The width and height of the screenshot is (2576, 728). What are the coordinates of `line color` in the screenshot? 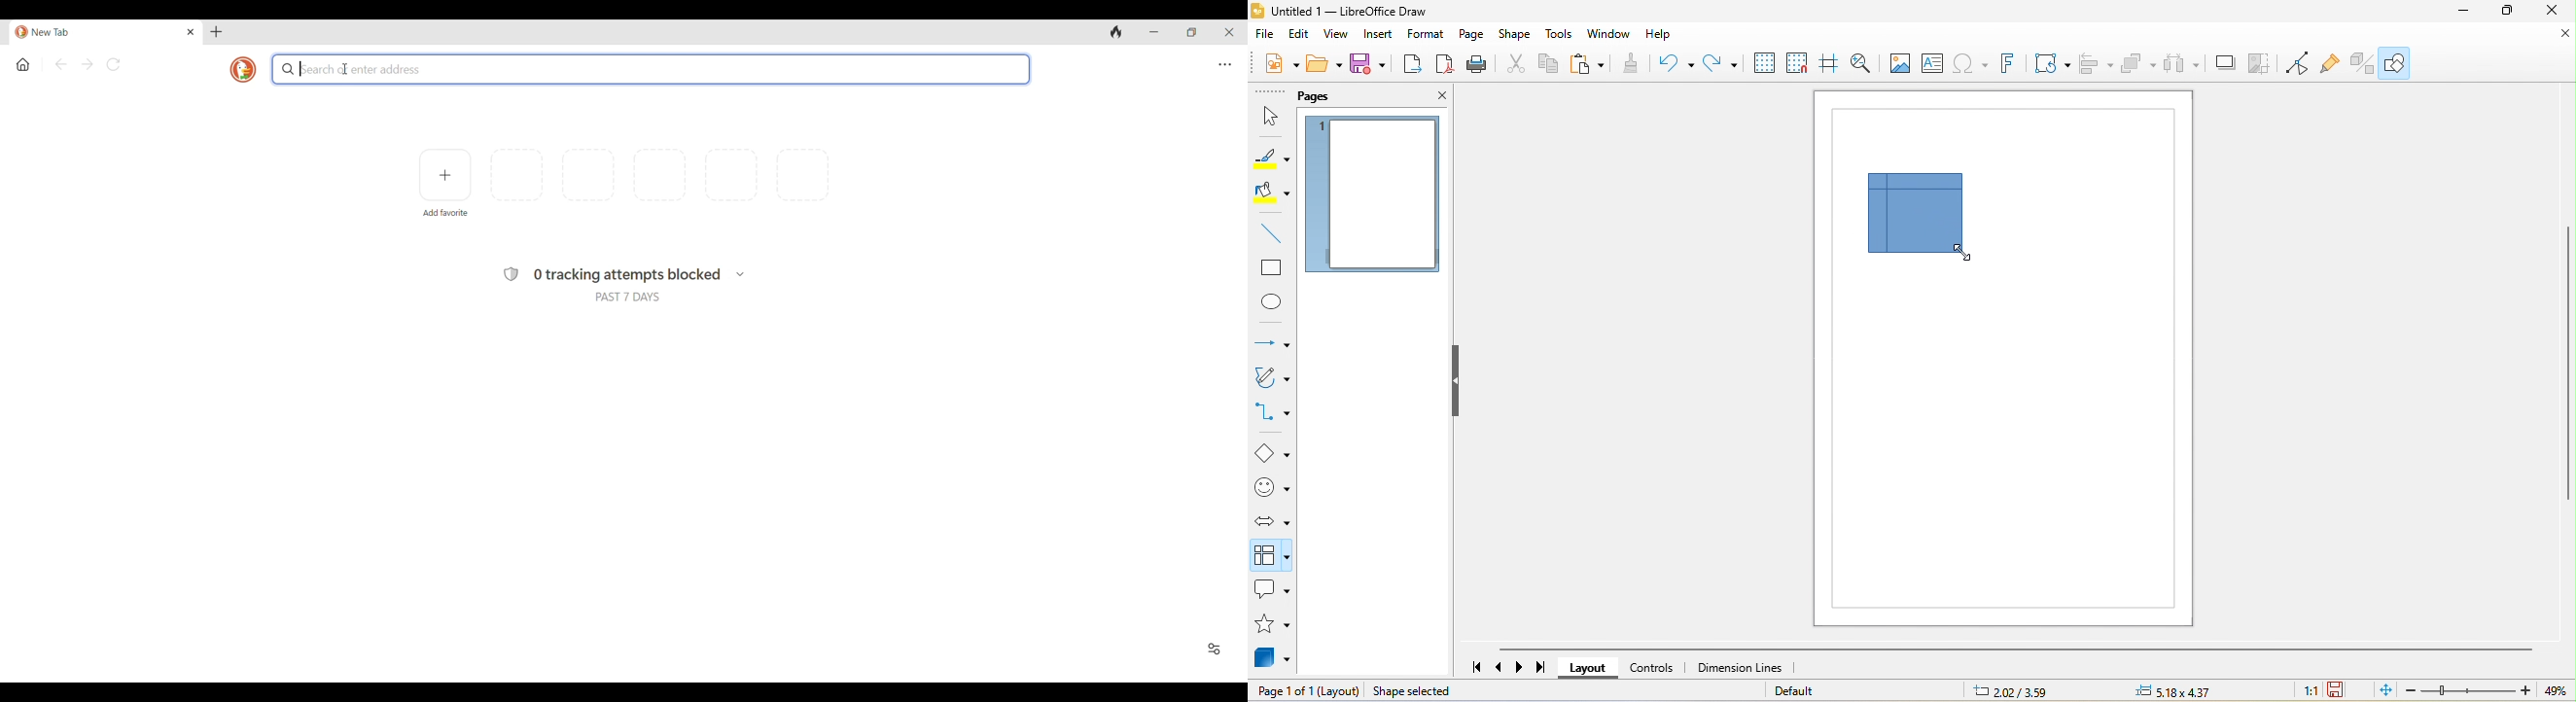 It's located at (1271, 156).